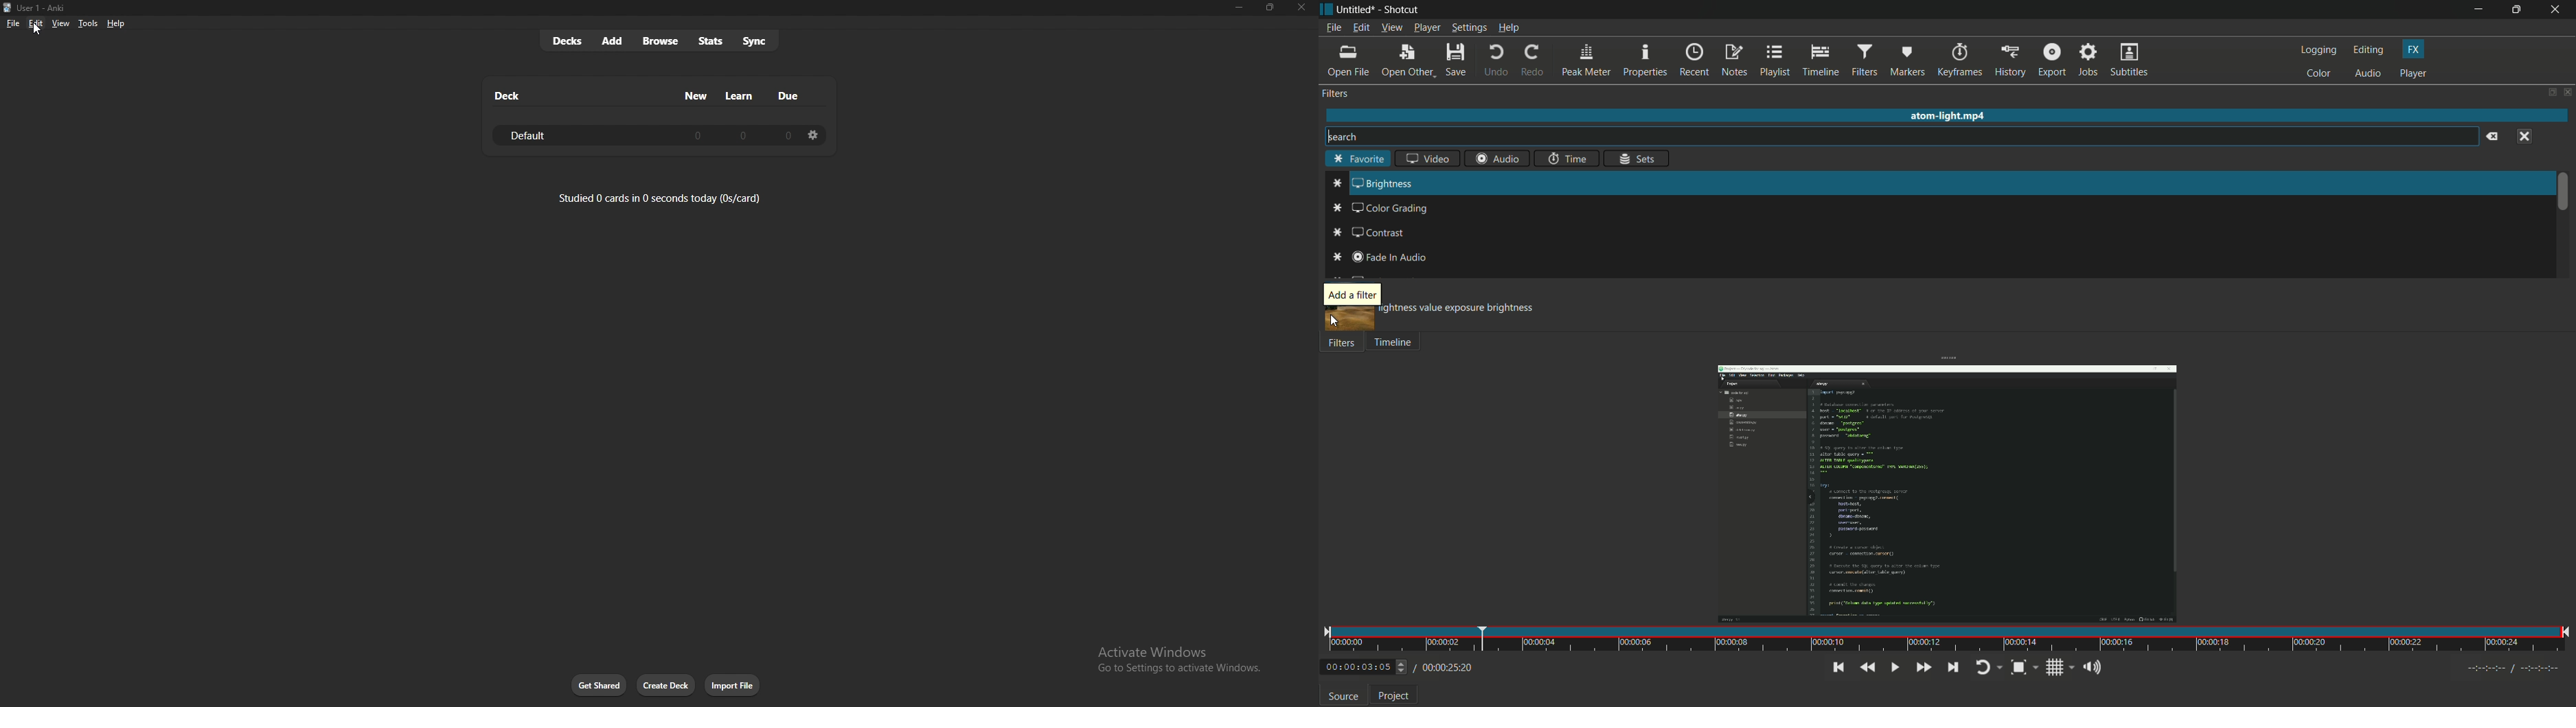  Describe the element at coordinates (1459, 308) in the screenshot. I see `text` at that location.